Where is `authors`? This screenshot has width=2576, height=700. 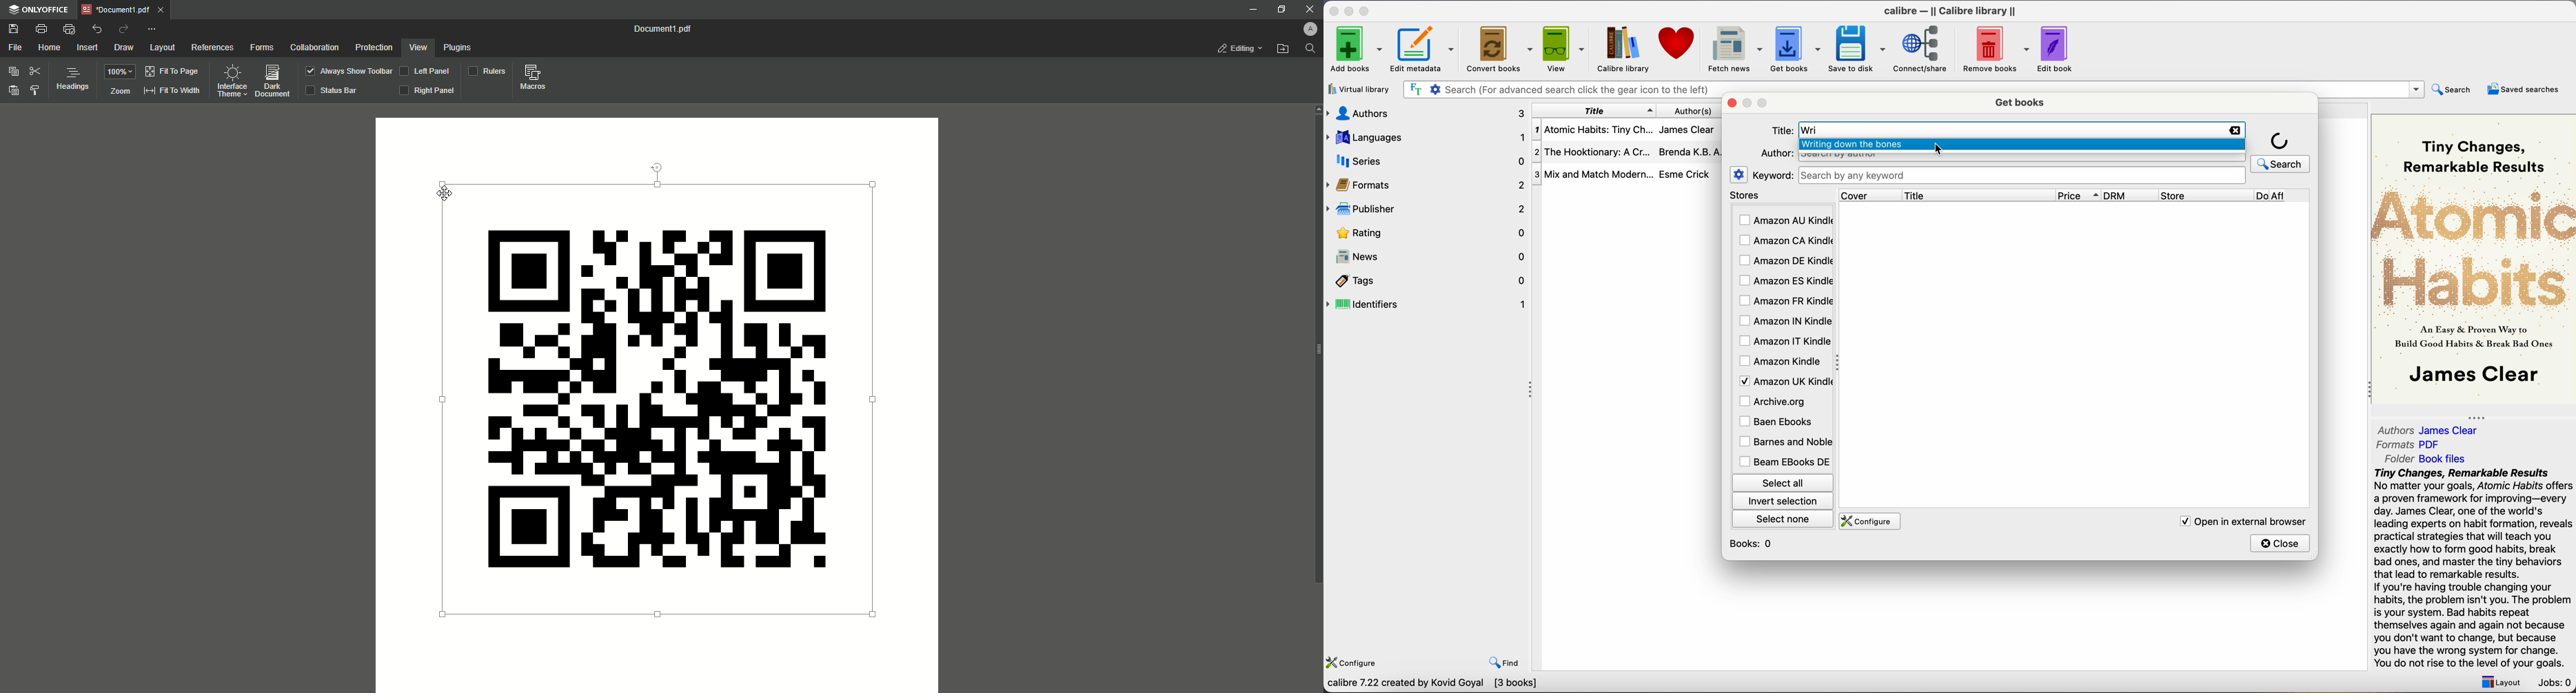
authors is located at coordinates (1425, 113).